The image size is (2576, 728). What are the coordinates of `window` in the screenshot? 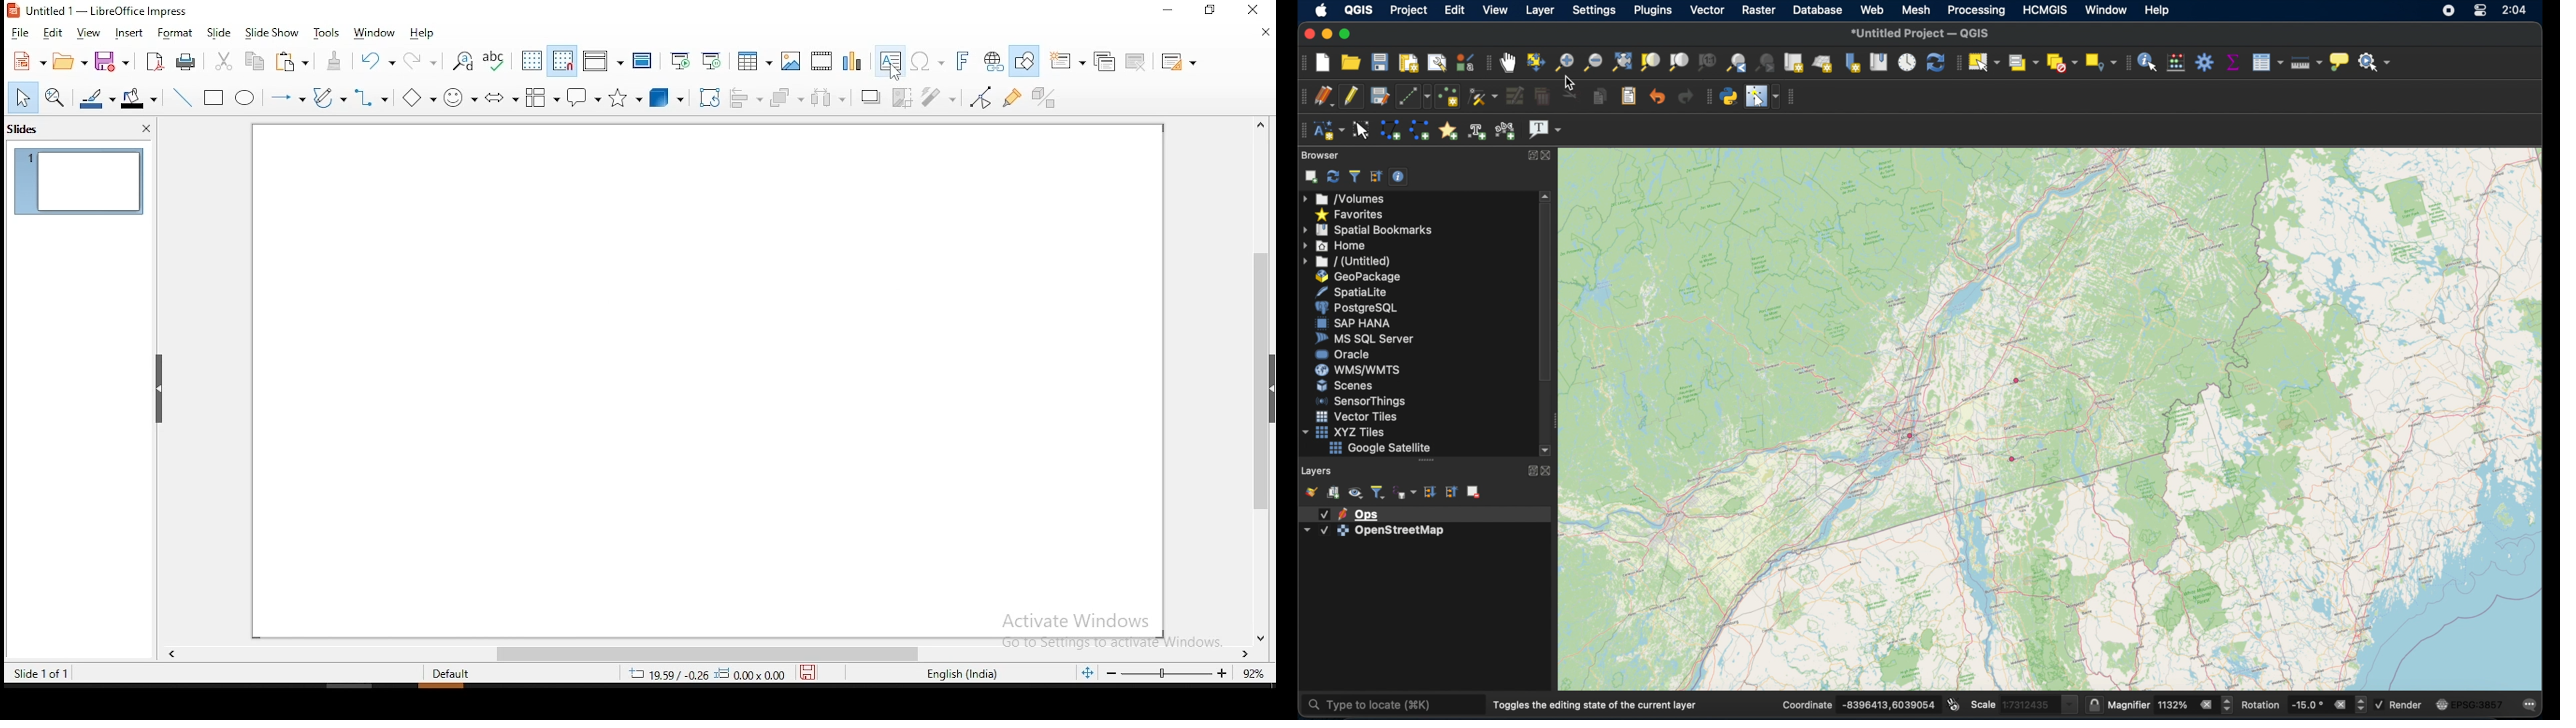 It's located at (379, 31).